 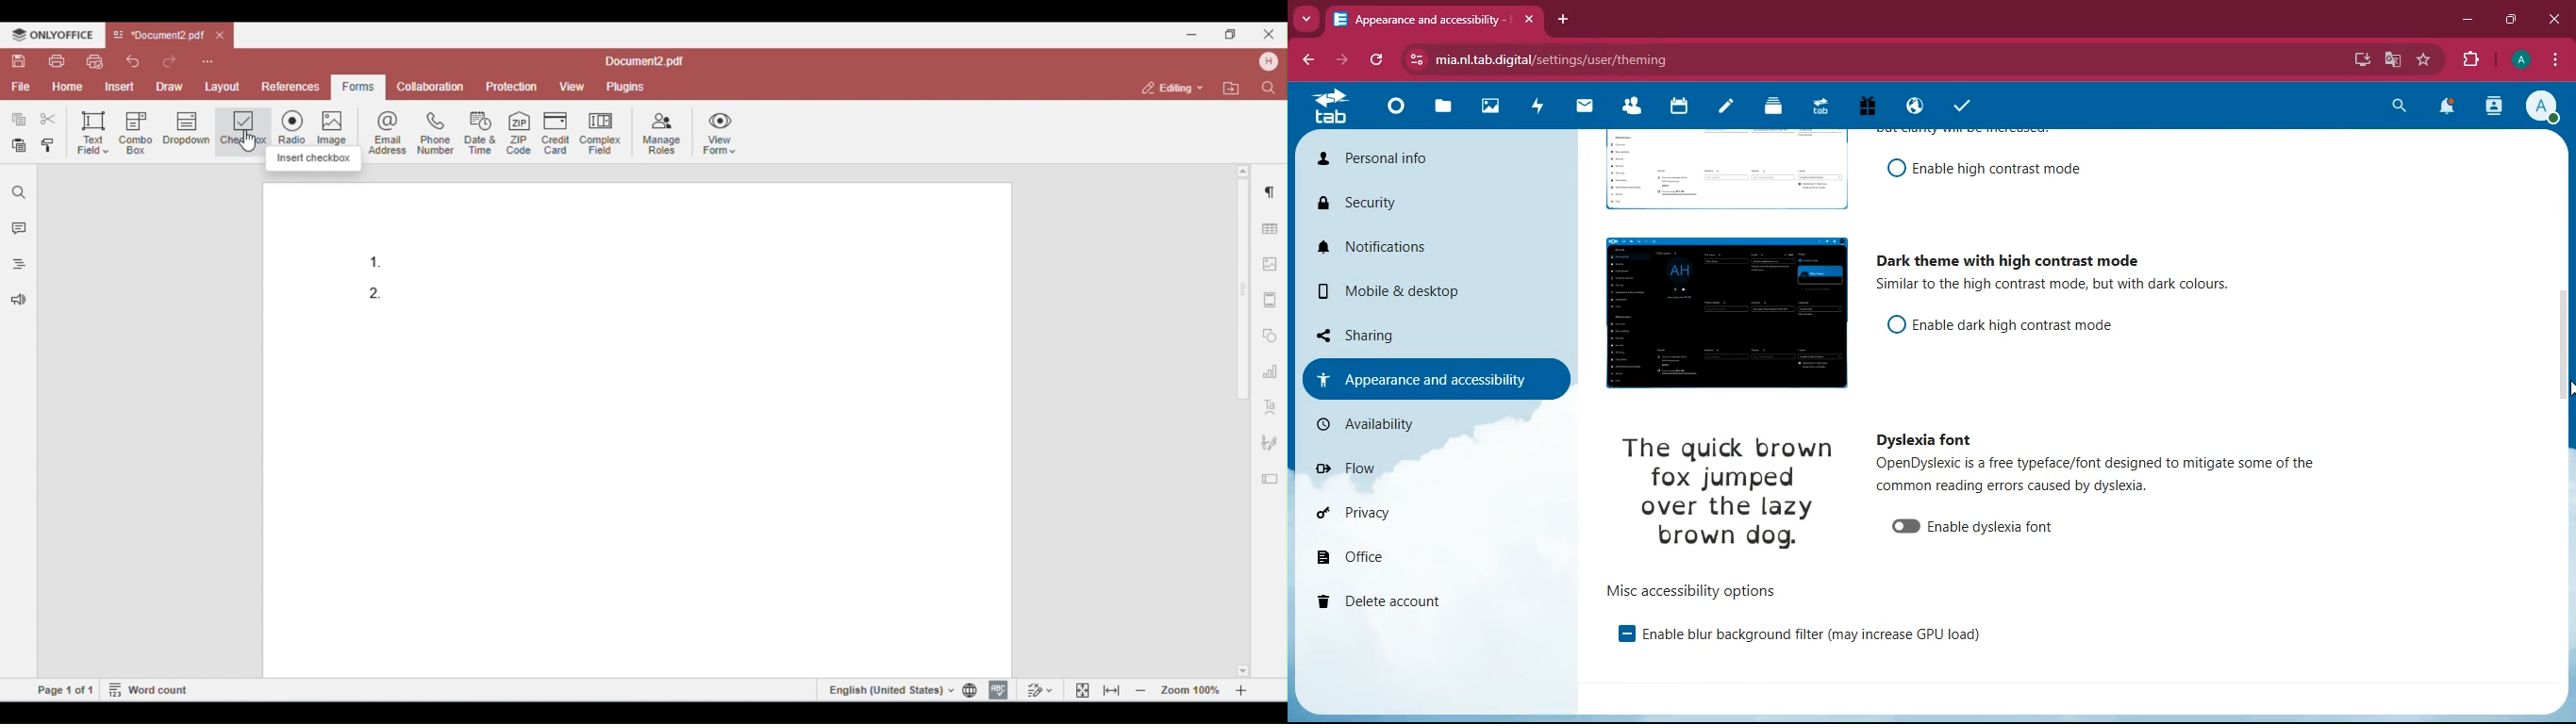 What do you see at coordinates (1720, 171) in the screenshot?
I see `image` at bounding box center [1720, 171].